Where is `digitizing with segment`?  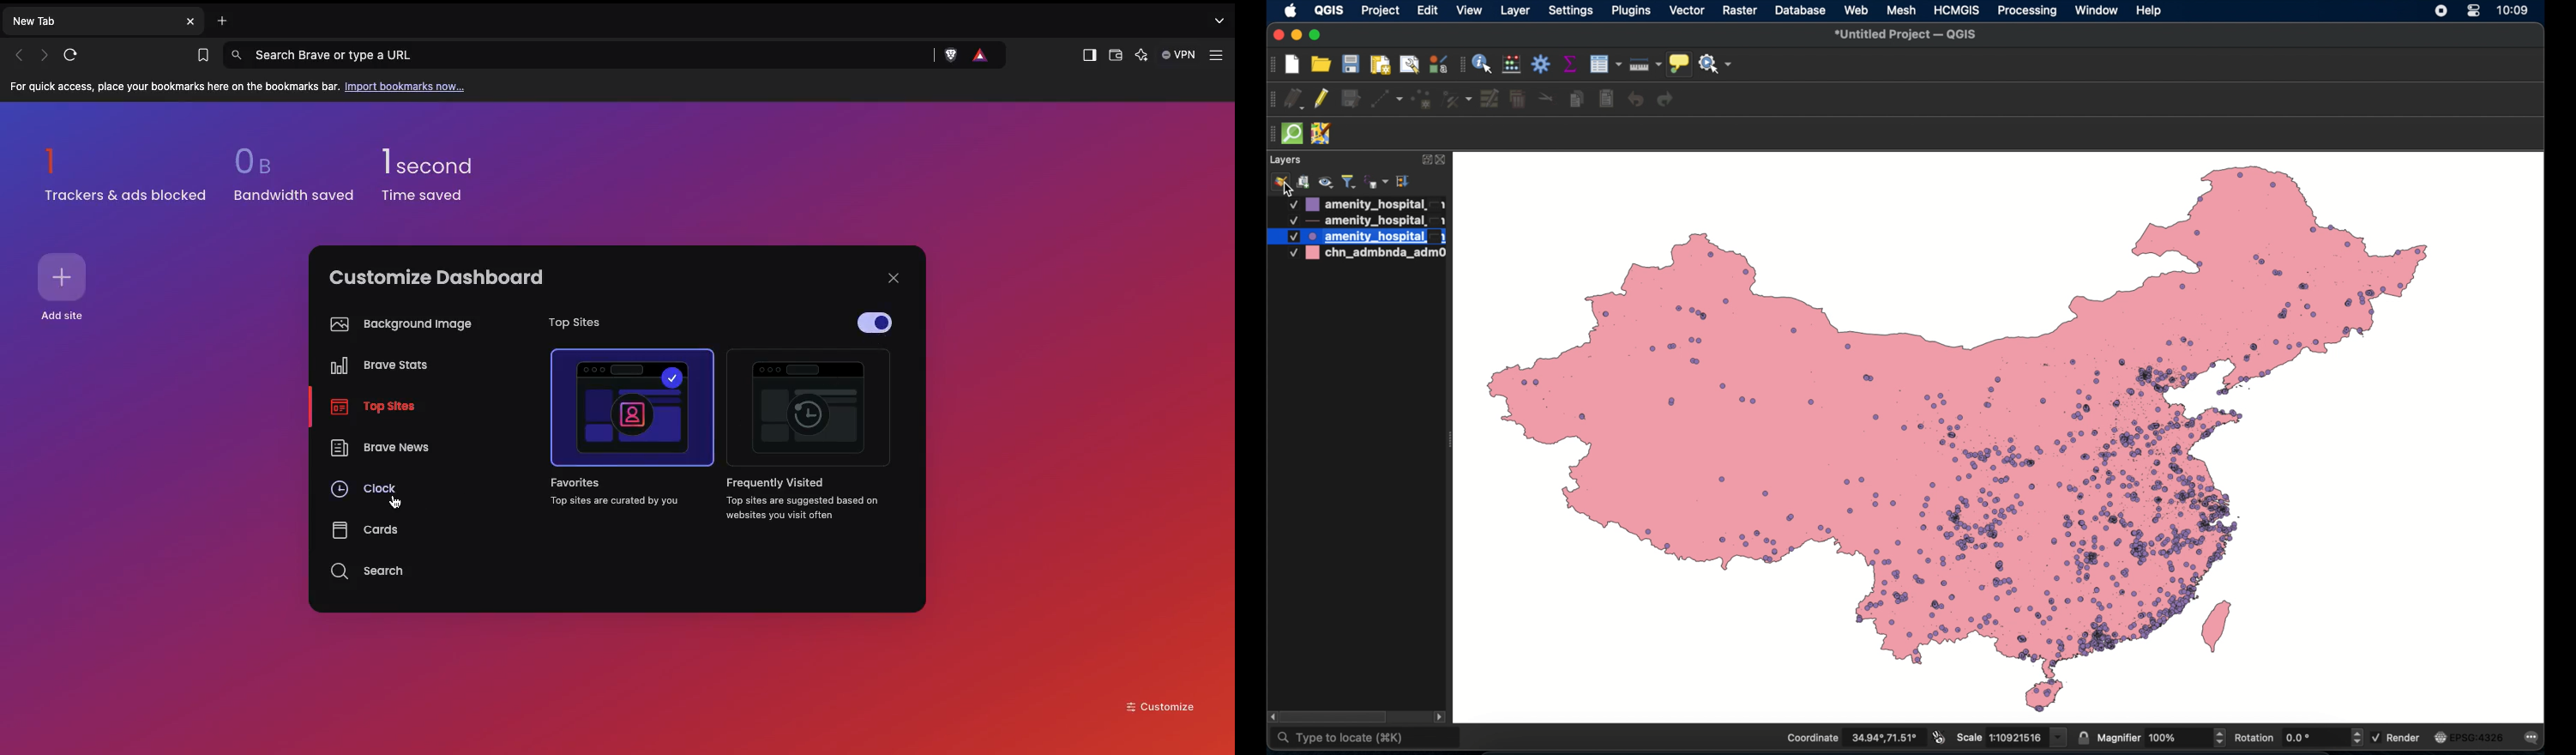
digitizing with segment is located at coordinates (1270, 99).